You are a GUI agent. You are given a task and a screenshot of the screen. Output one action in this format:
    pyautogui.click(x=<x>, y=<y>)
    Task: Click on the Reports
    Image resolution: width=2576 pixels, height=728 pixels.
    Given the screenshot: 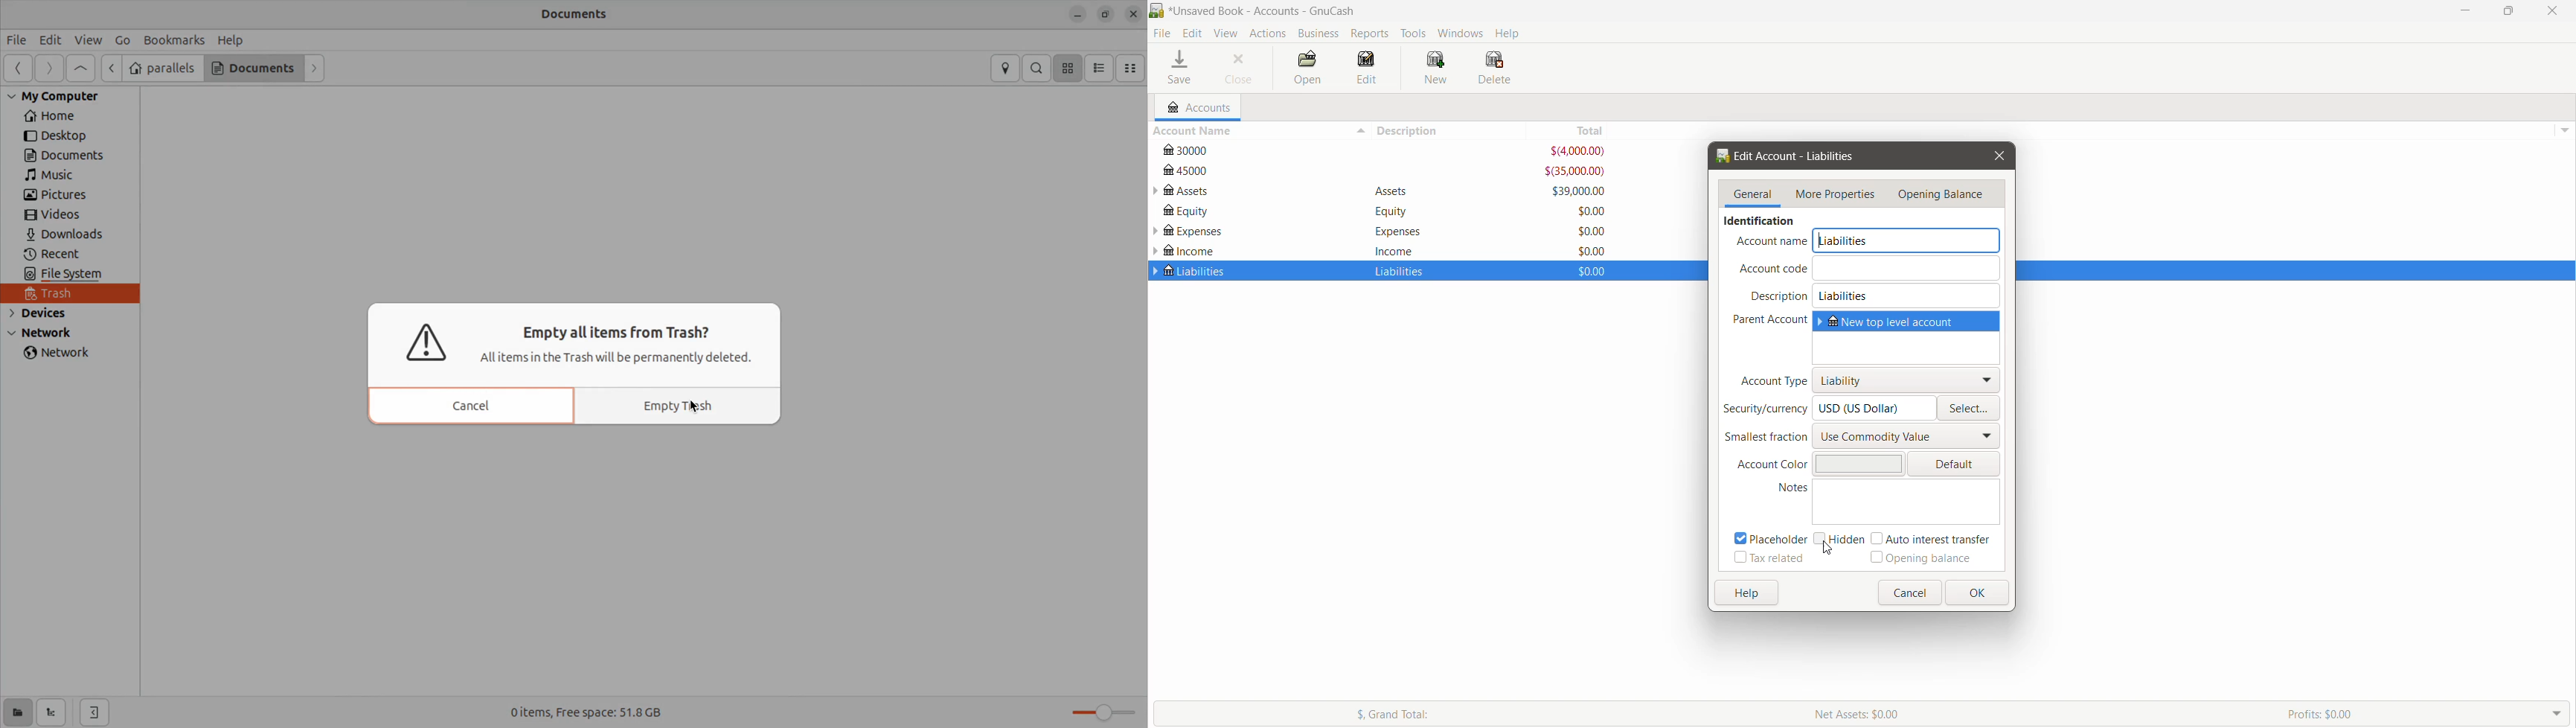 What is the action you would take?
    pyautogui.click(x=1371, y=33)
    